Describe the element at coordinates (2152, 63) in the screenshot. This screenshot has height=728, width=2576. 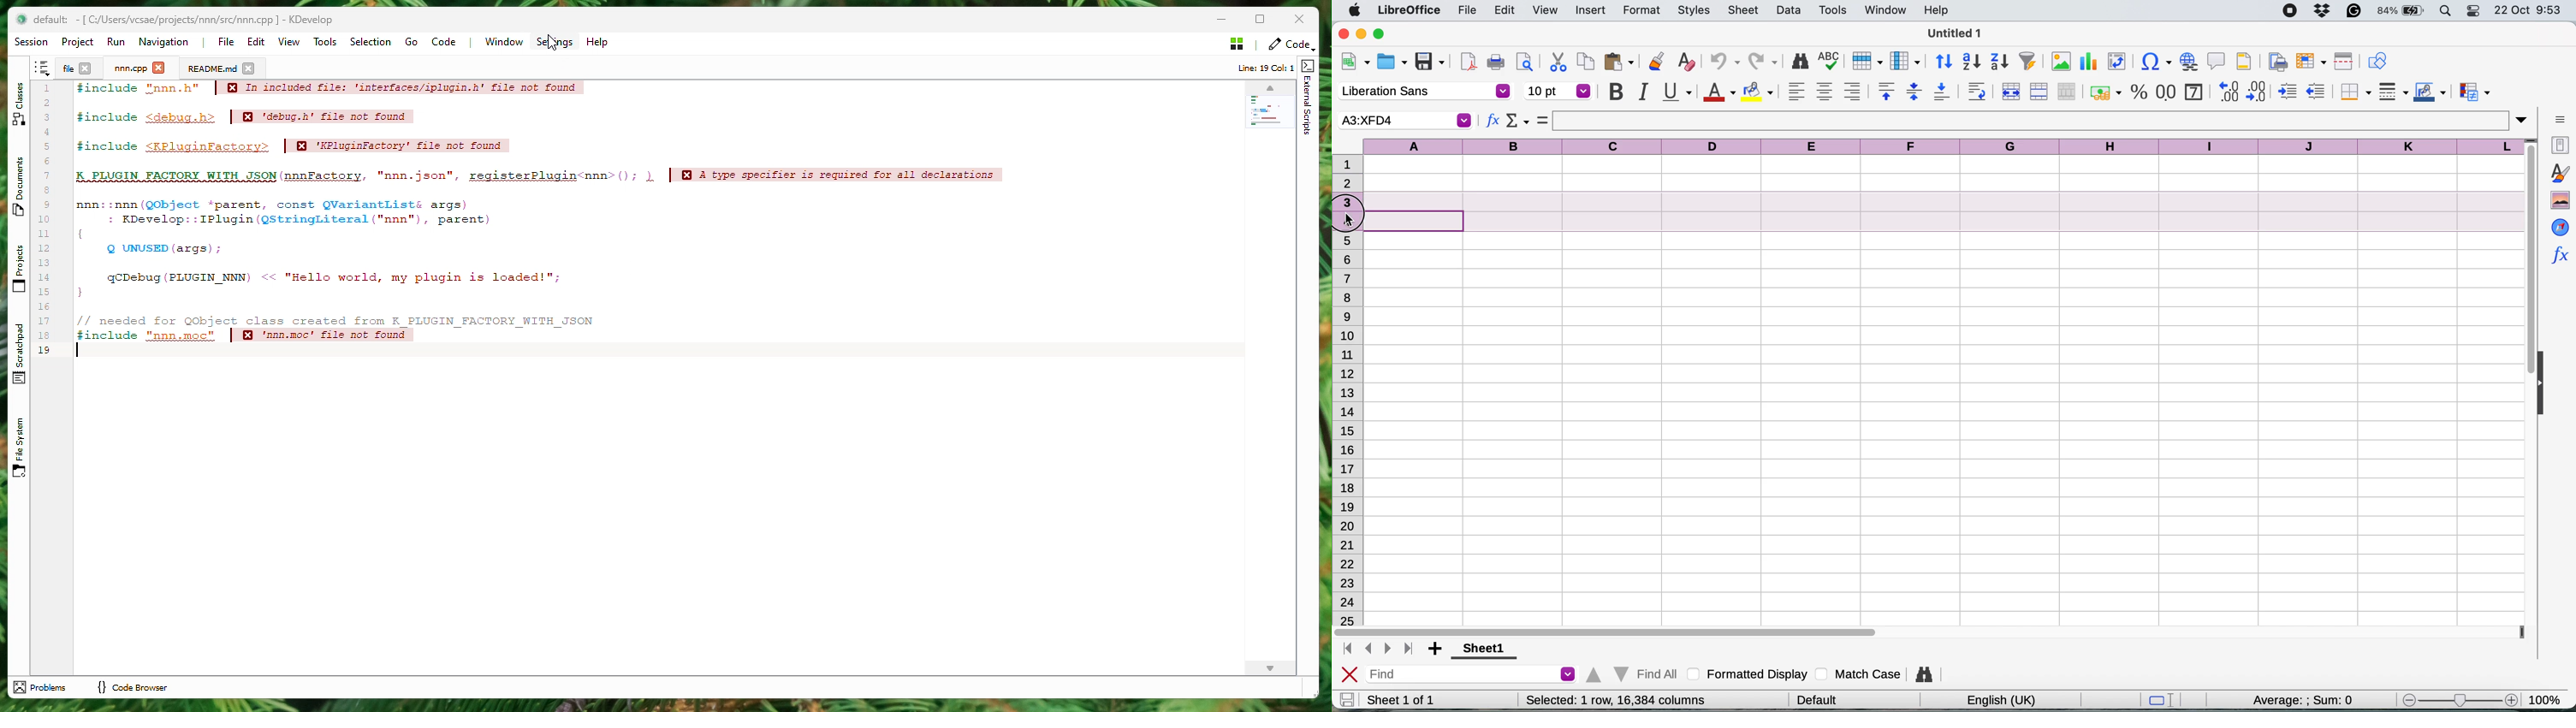
I see `insert hyperlink` at that location.